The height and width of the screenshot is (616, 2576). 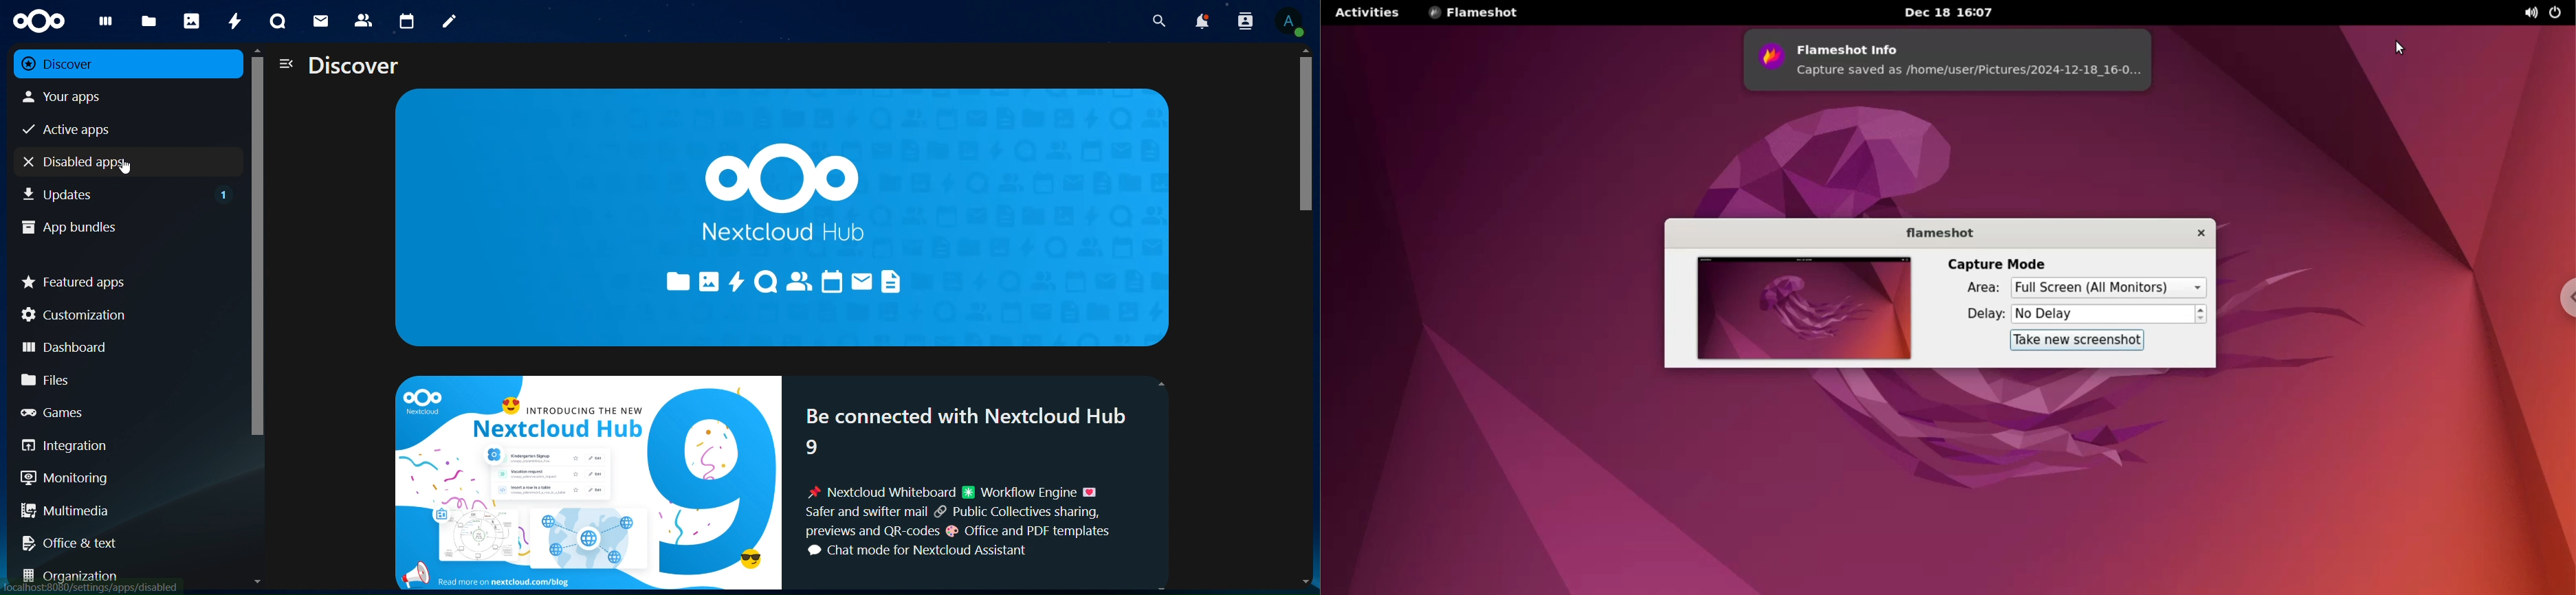 I want to click on notification, so click(x=1201, y=22).